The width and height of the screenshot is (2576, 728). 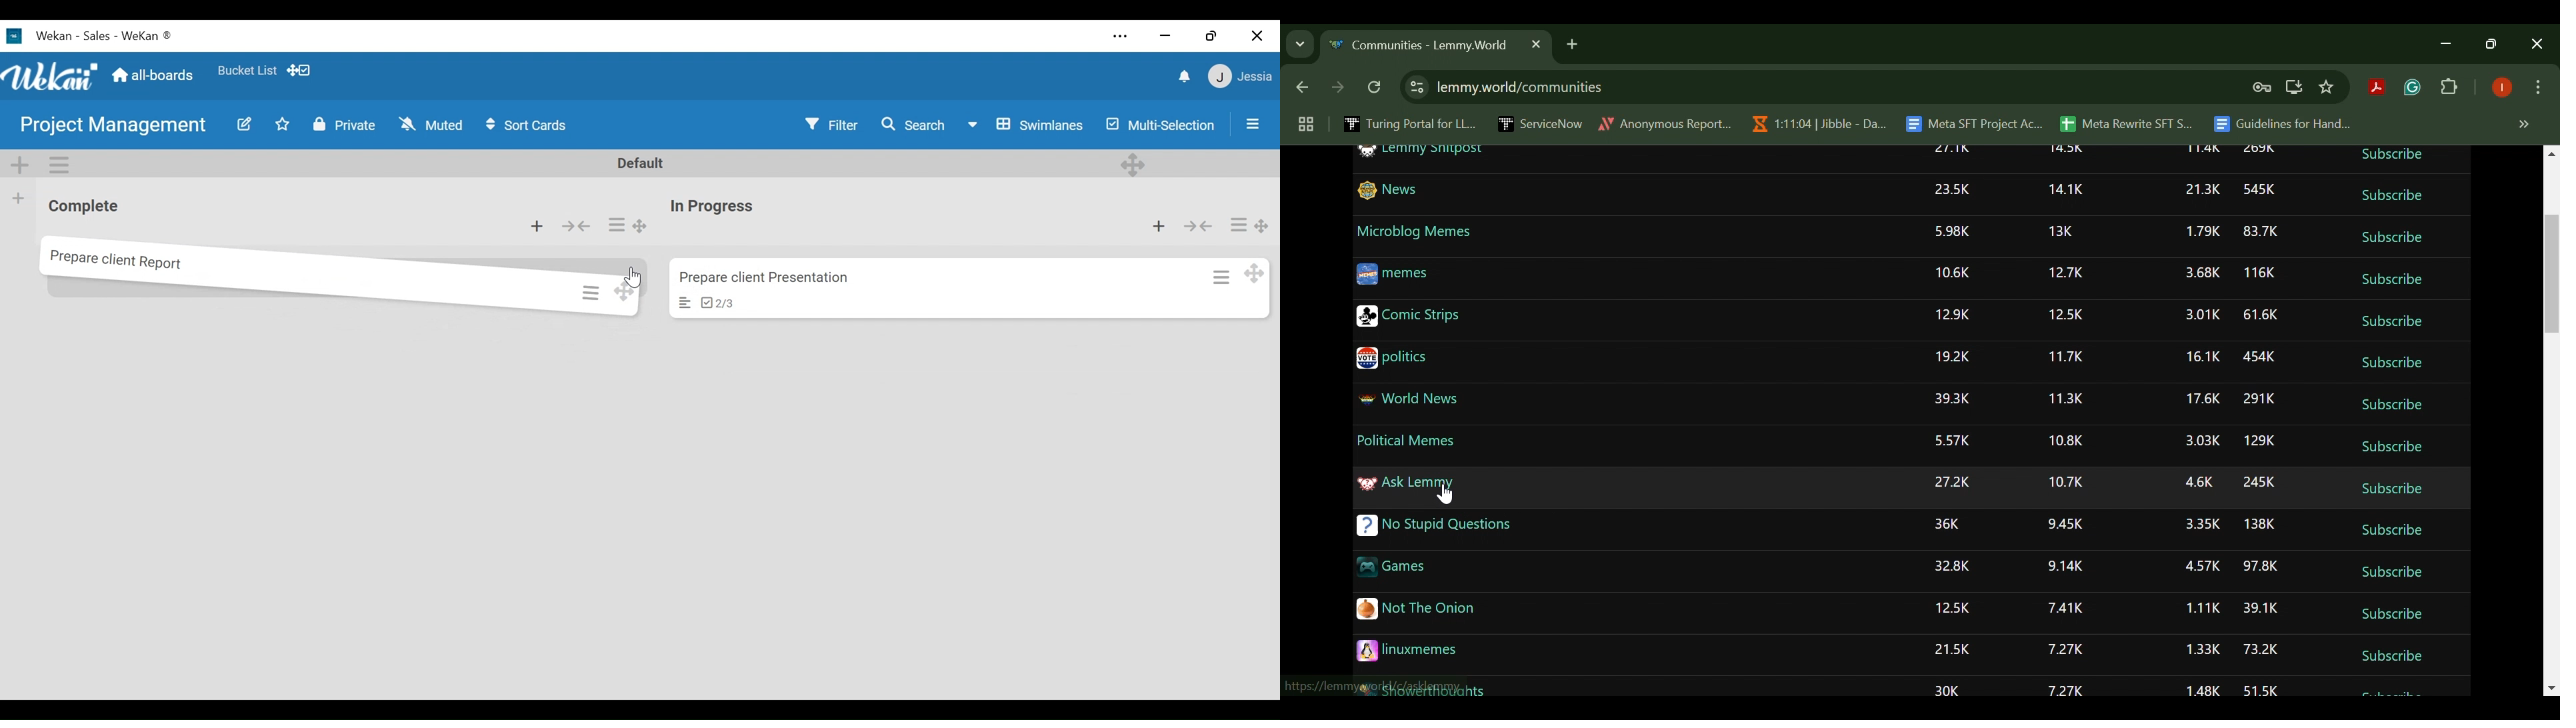 I want to click on 7.41K, so click(x=2063, y=607).